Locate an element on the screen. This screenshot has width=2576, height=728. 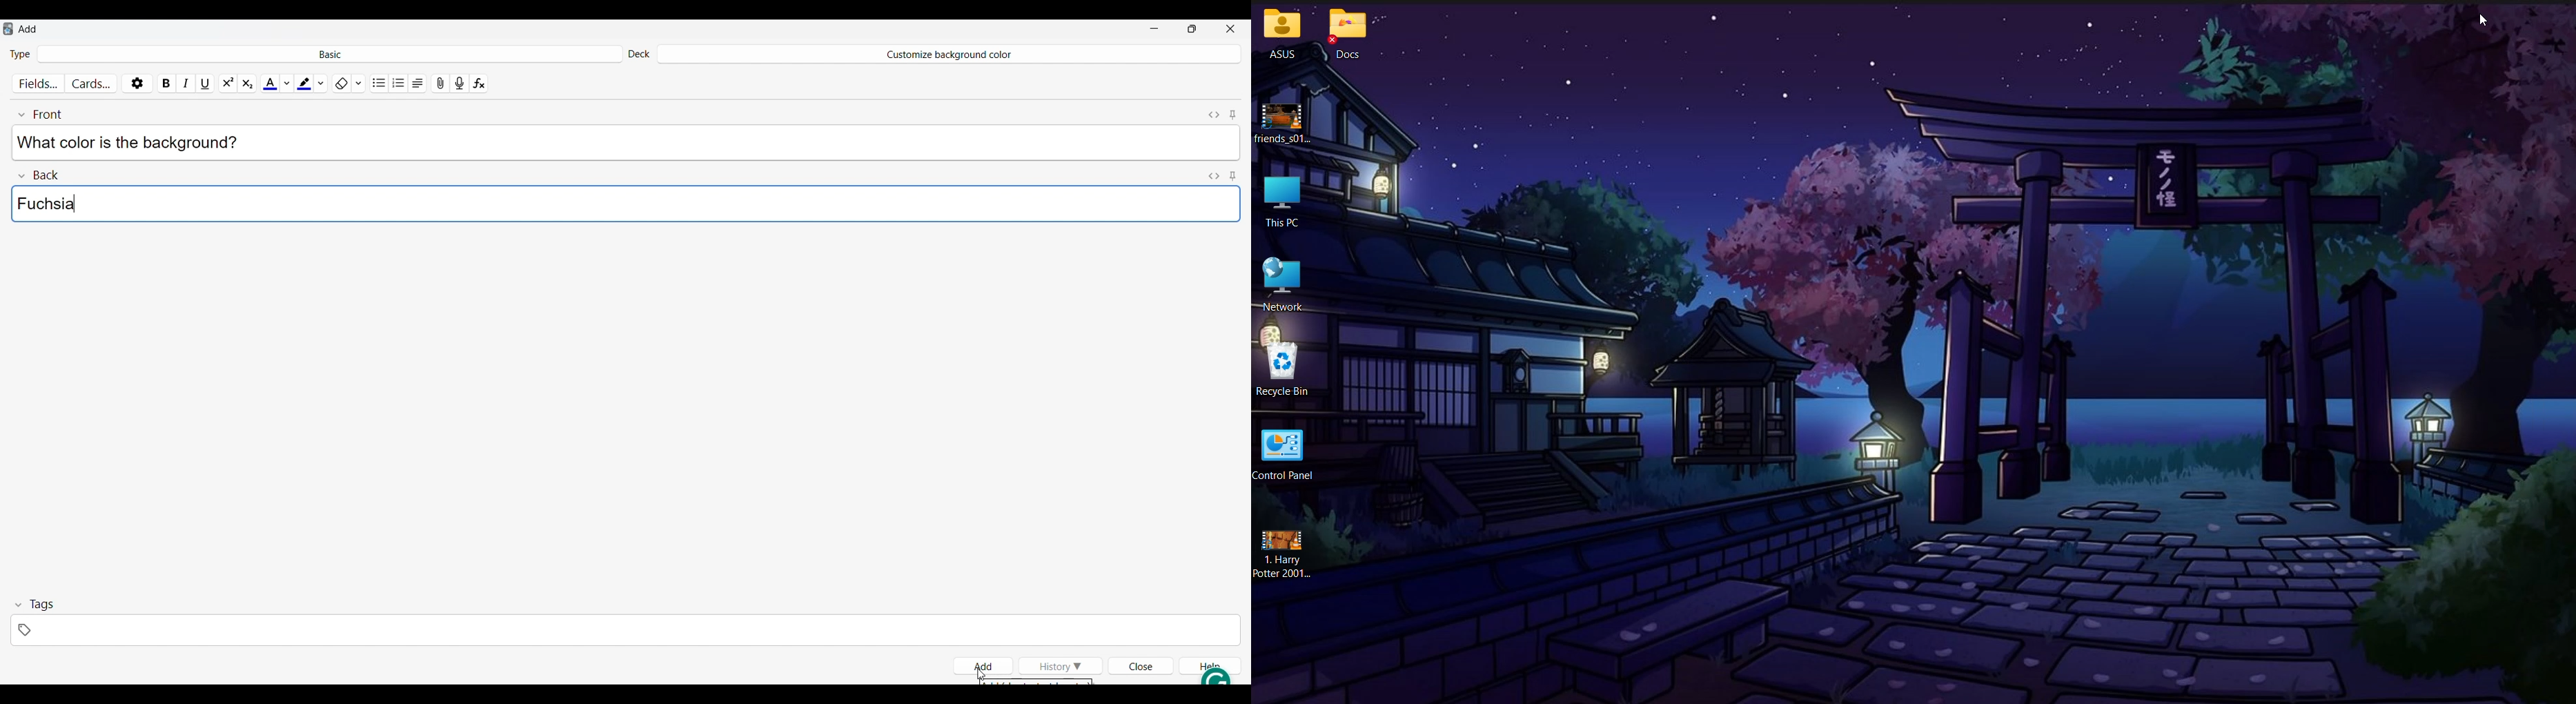
Collapse tags is located at coordinates (35, 605).